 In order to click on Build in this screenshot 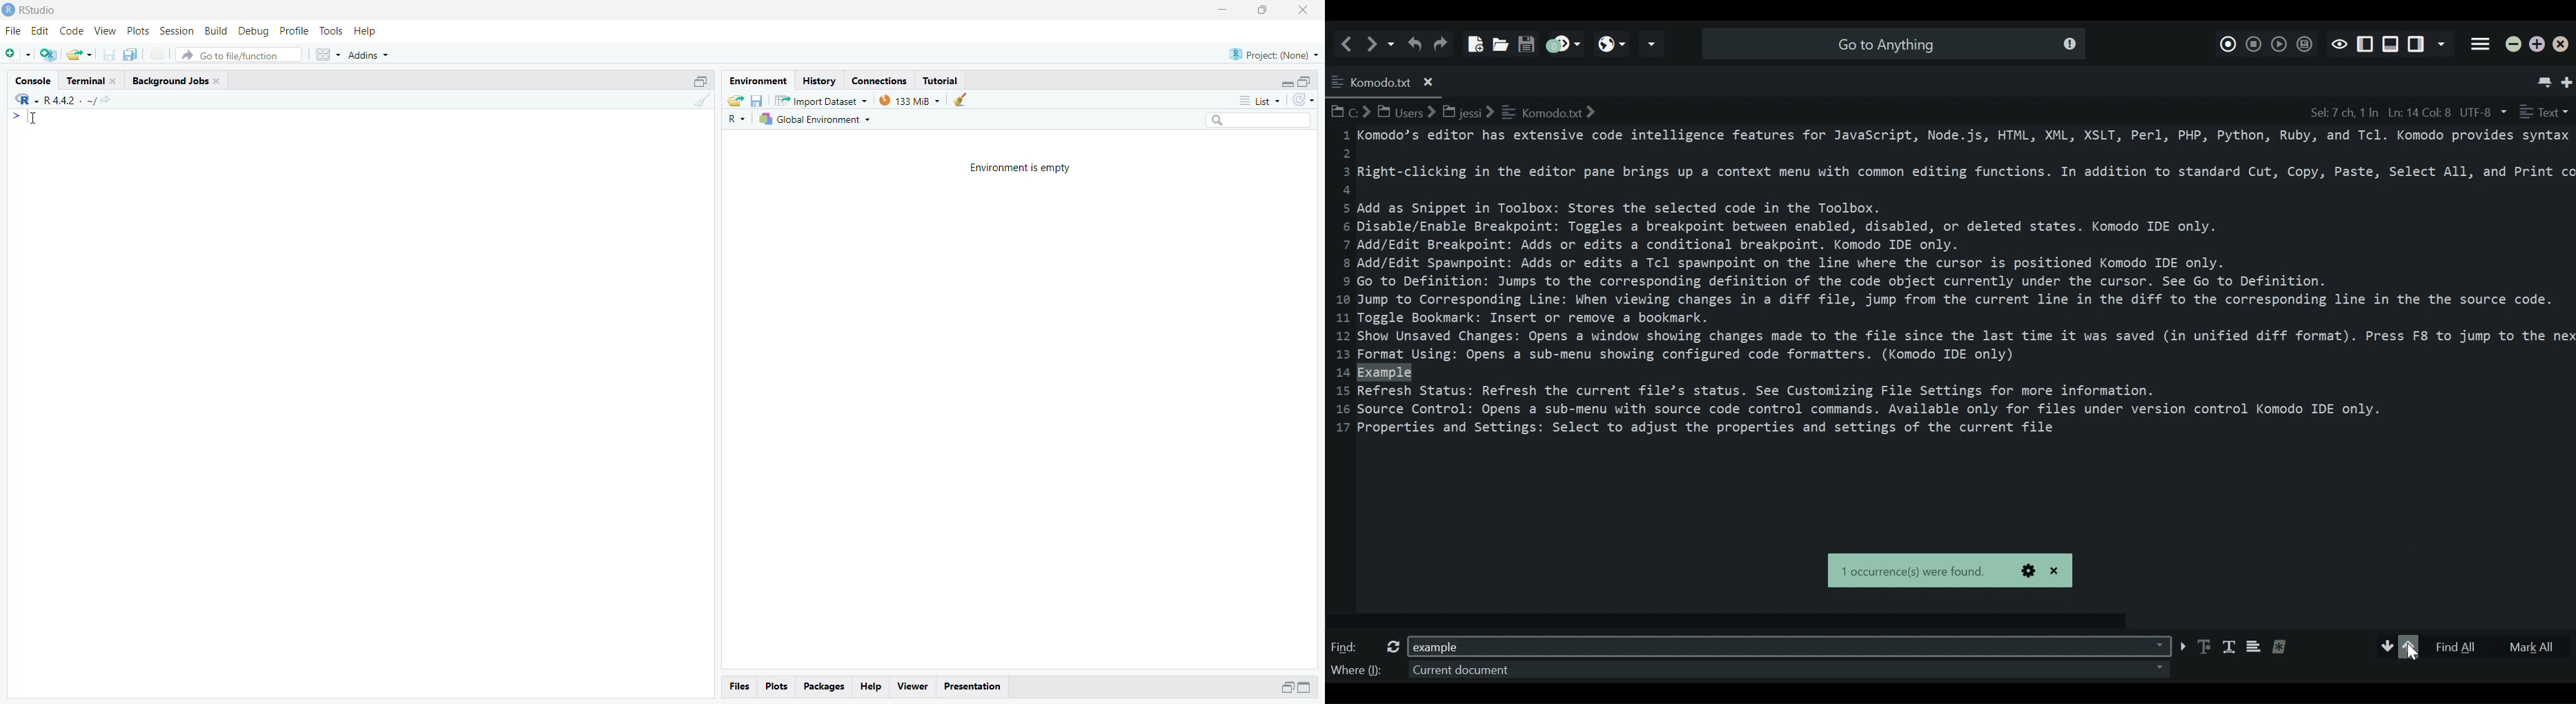, I will do `click(217, 30)`.